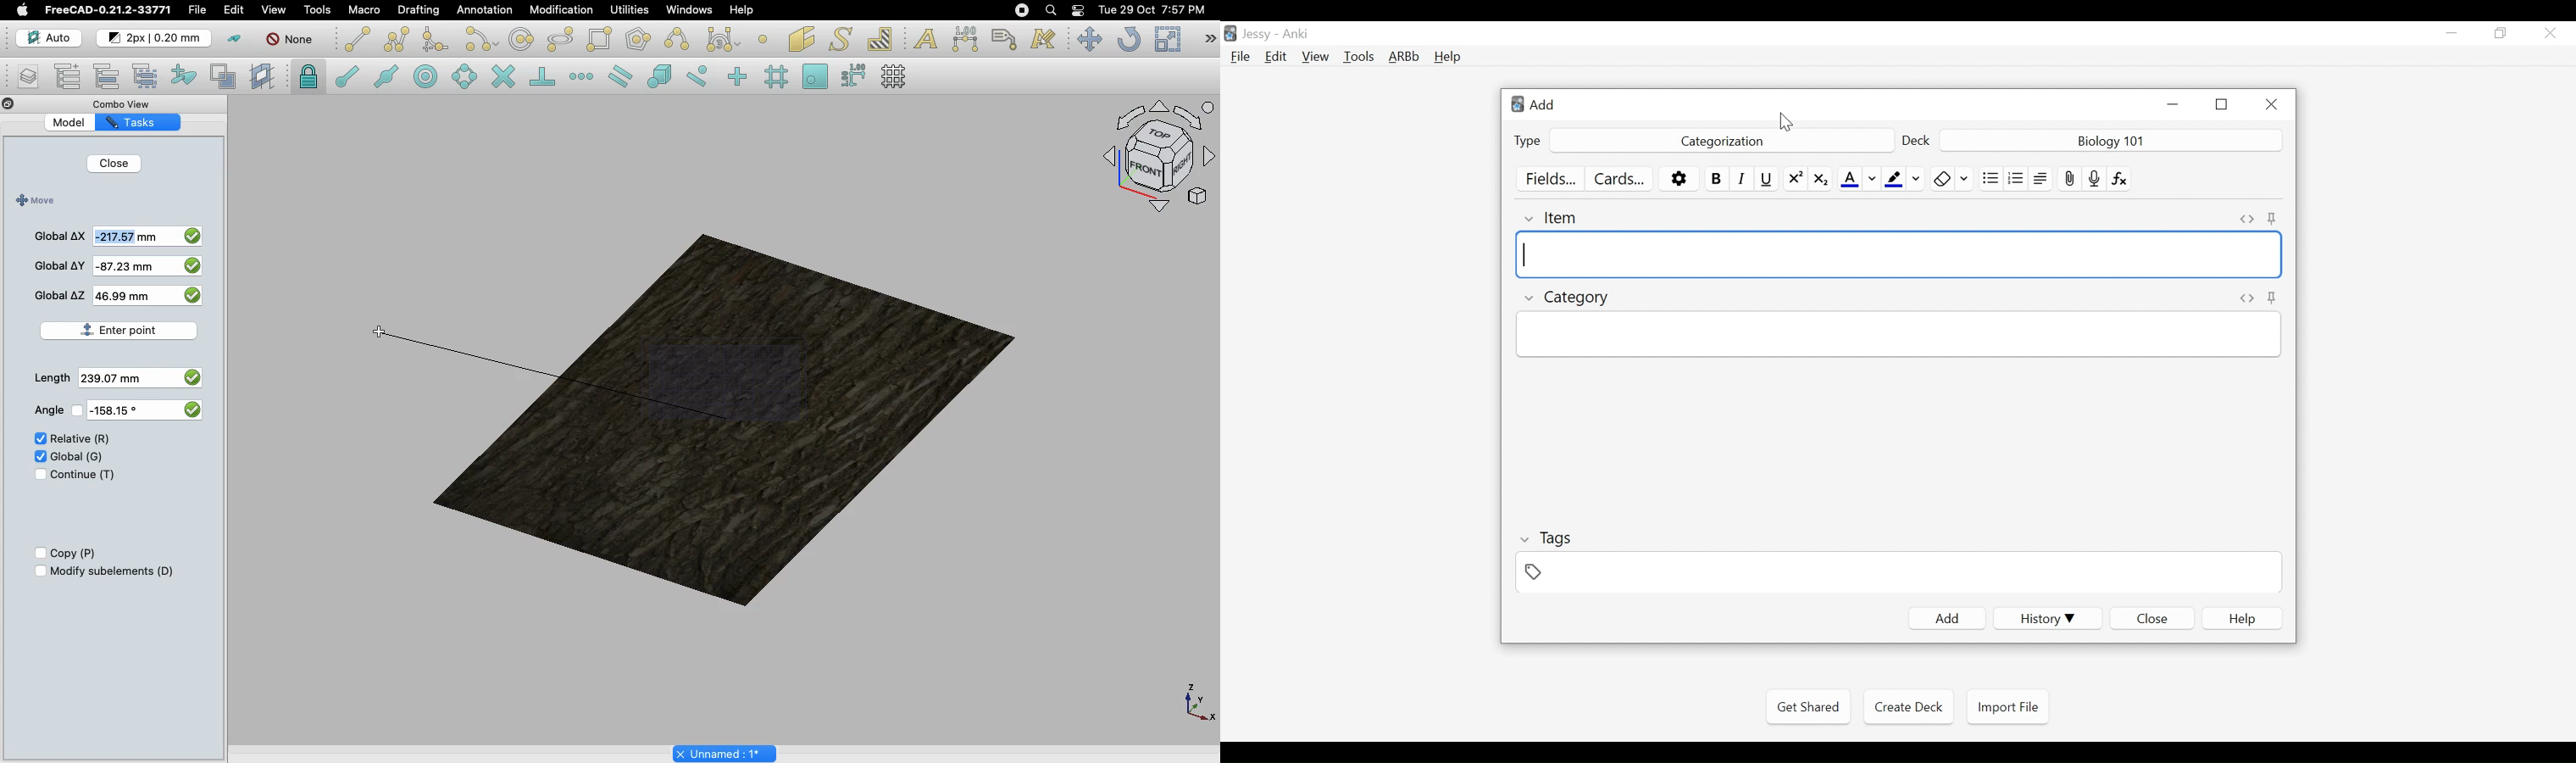 This screenshot has width=2576, height=784. I want to click on Close, so click(2269, 105).